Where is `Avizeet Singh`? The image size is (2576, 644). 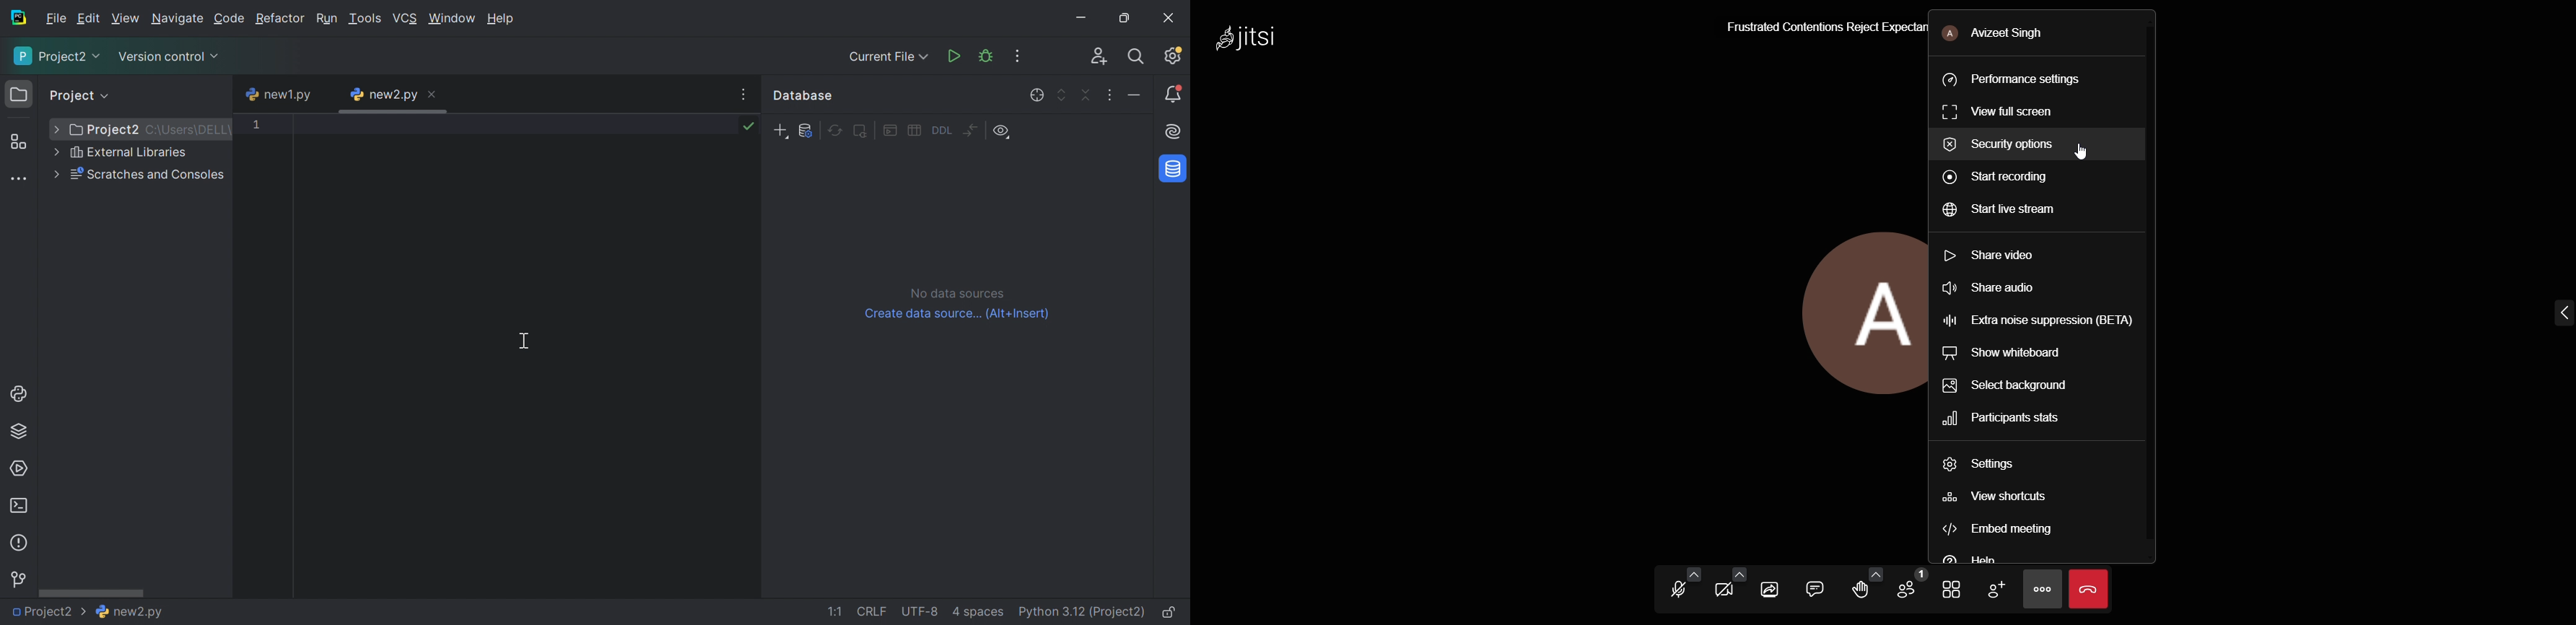
Avizeet Singh is located at coordinates (2021, 33).